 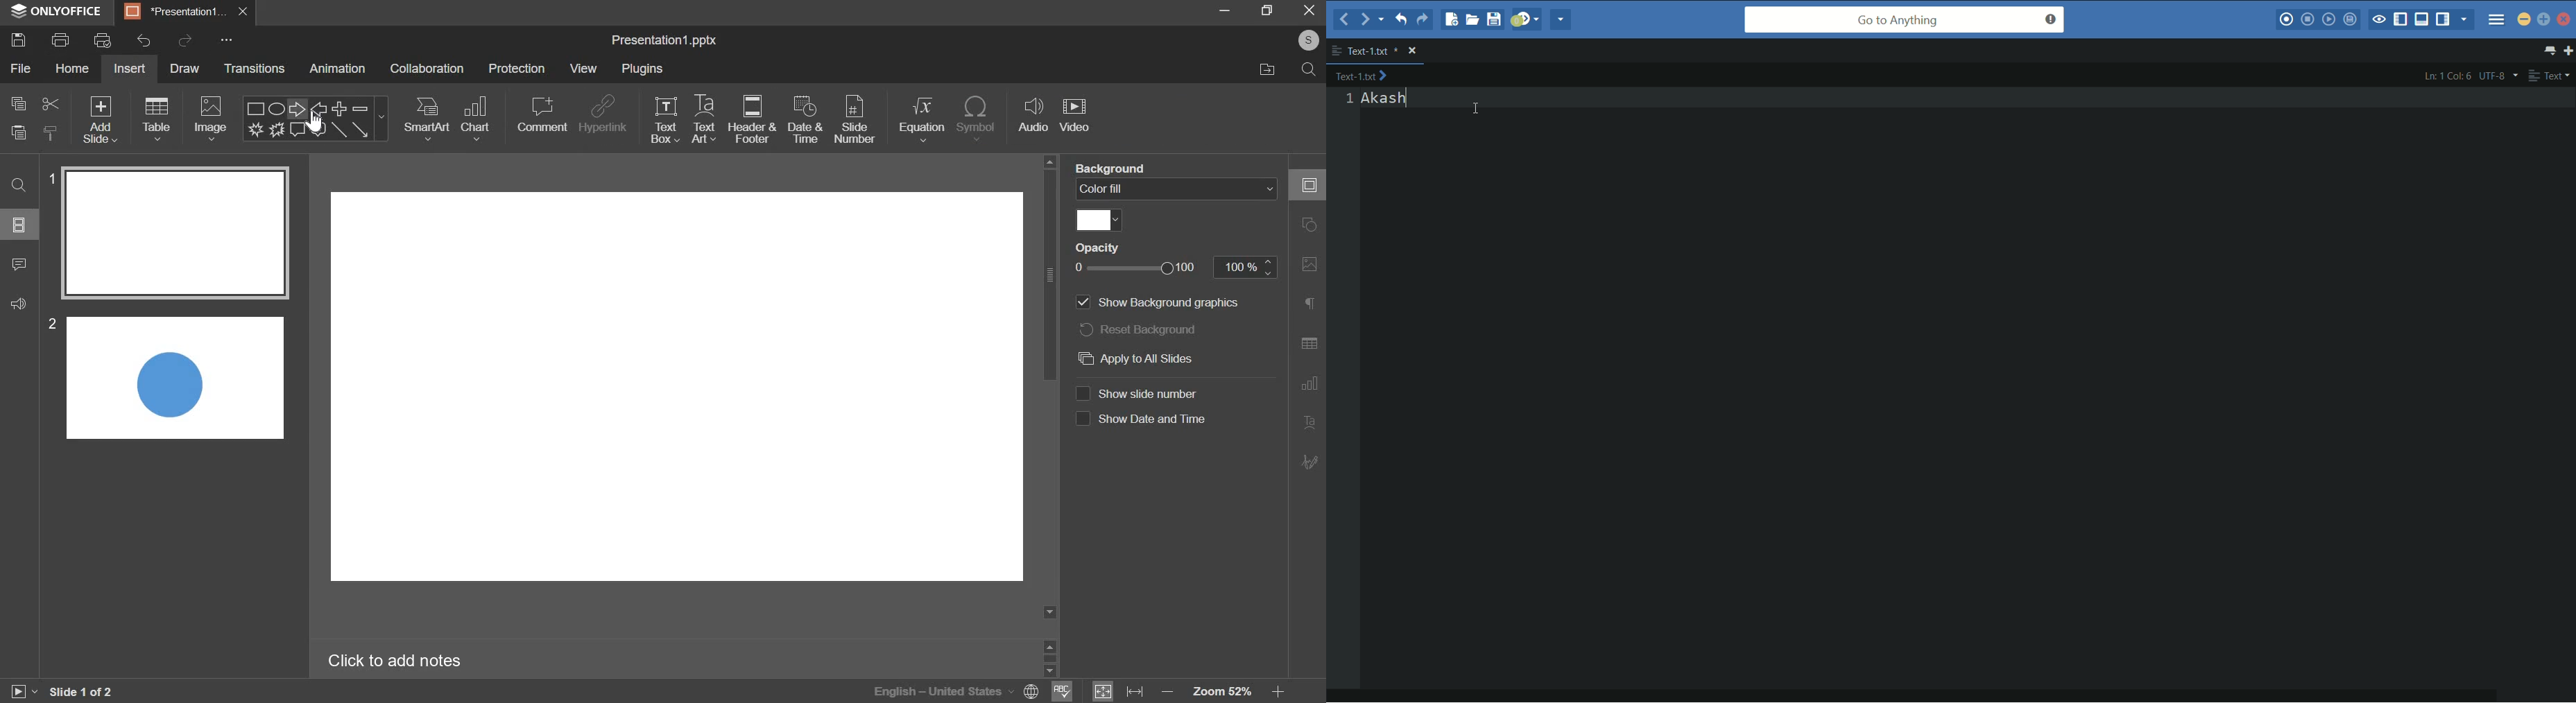 I want to click on insert equation, so click(x=922, y=119).